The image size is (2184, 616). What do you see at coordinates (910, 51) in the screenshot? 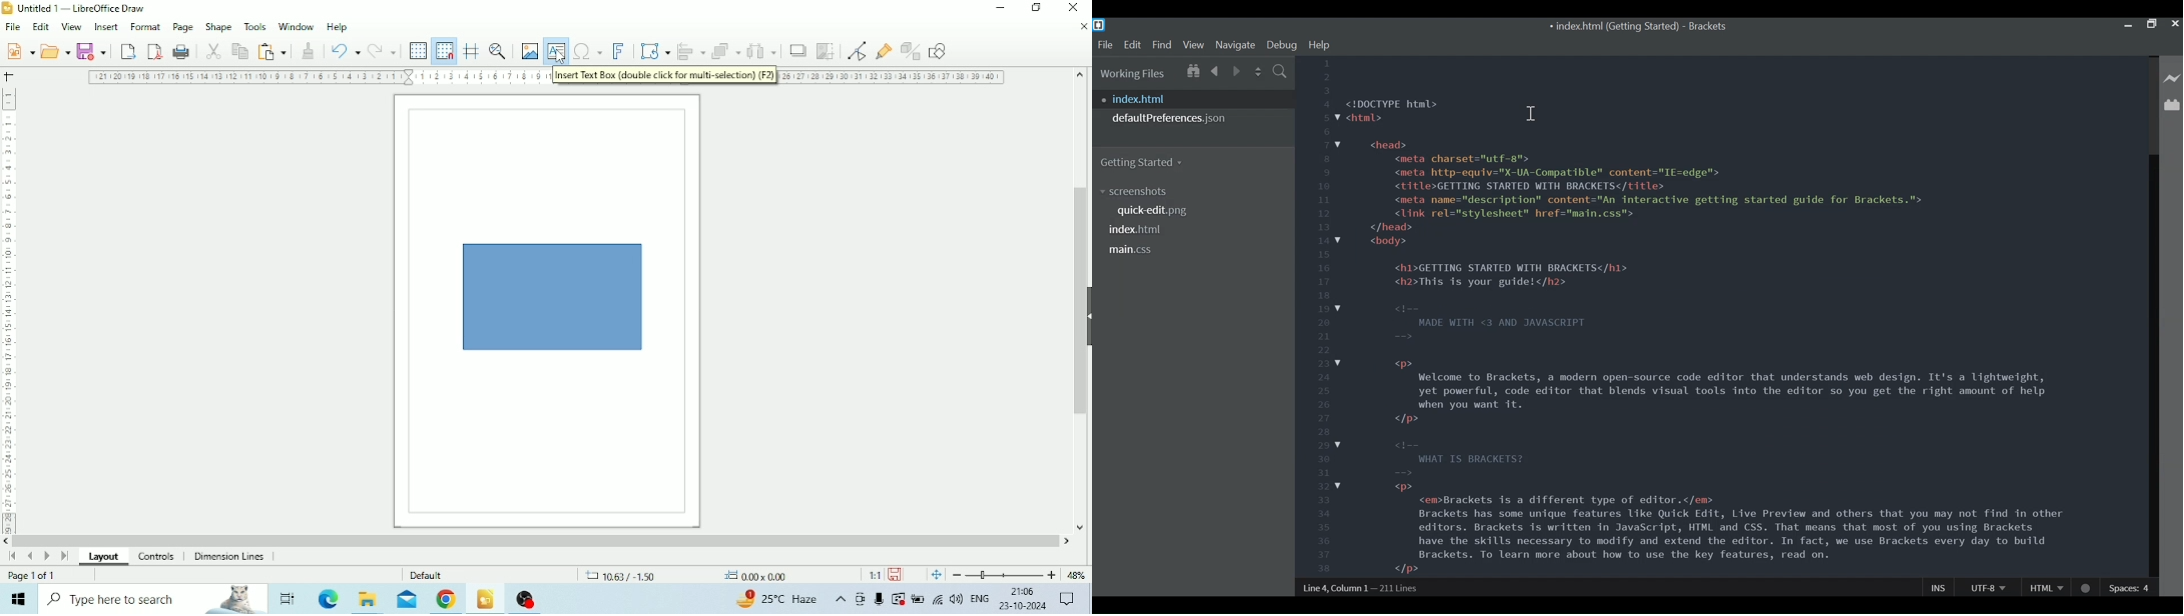
I see `Toggle Extrusion` at bounding box center [910, 51].